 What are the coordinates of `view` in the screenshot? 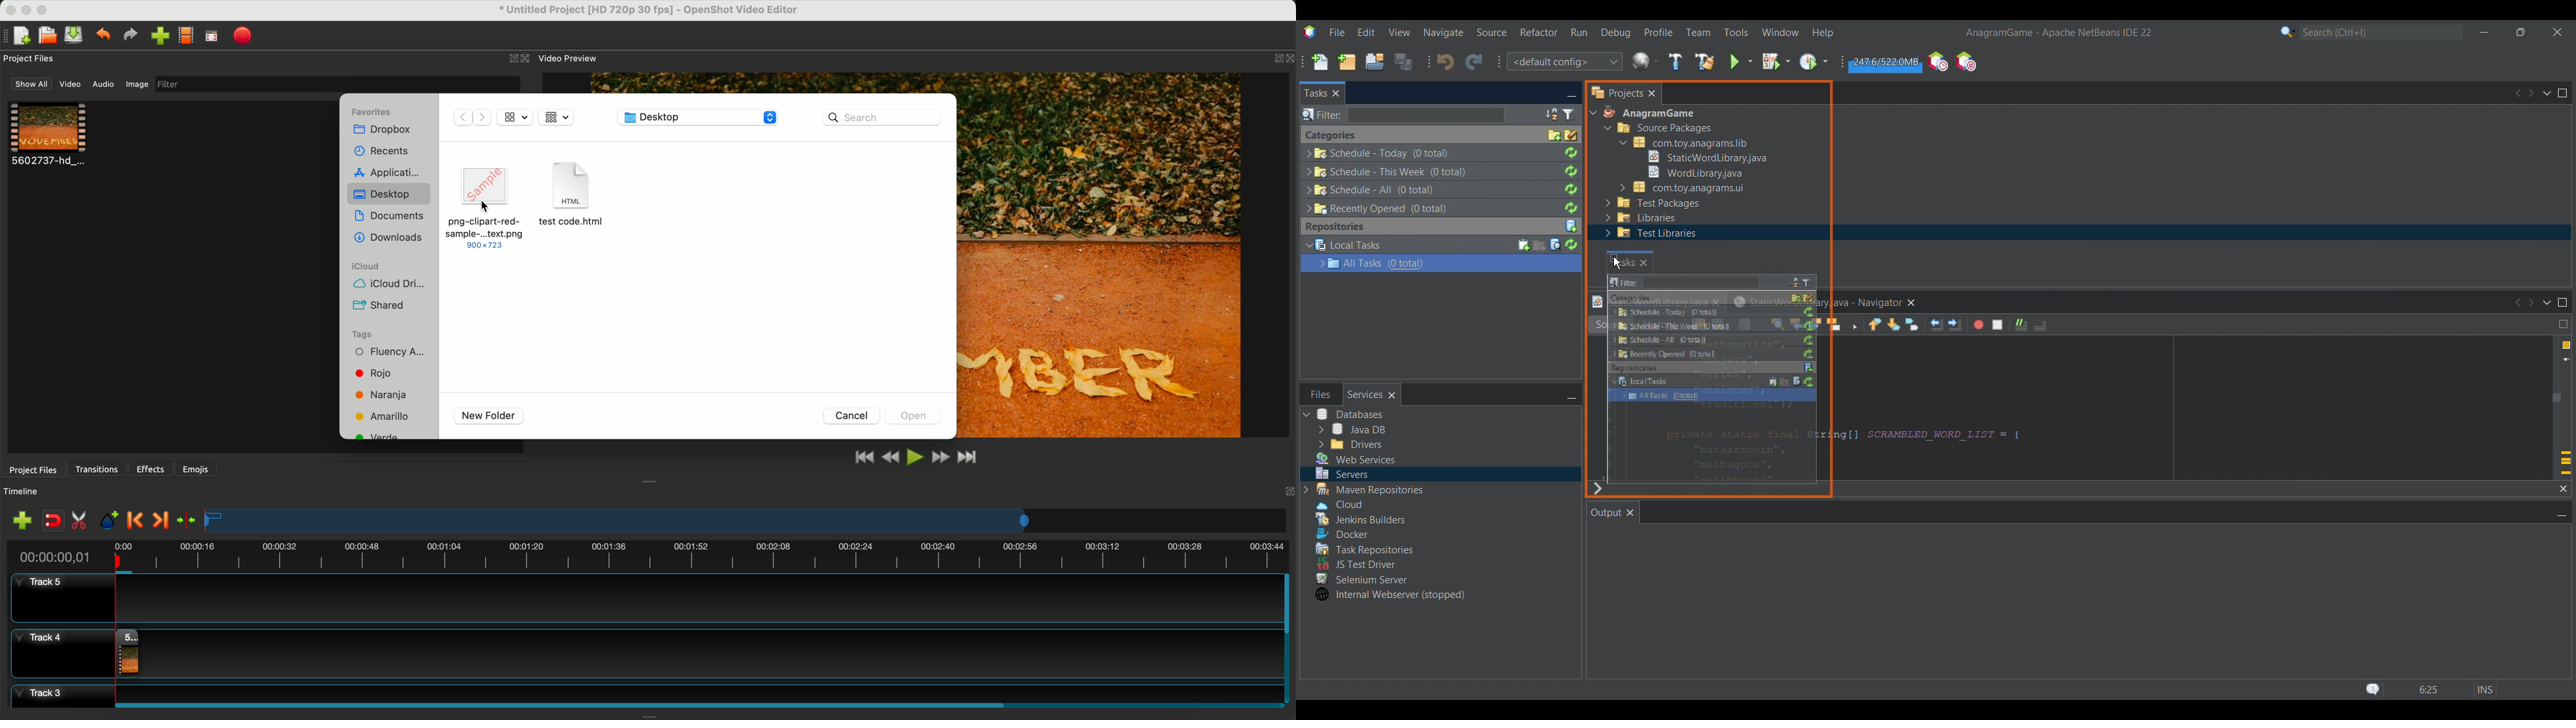 It's located at (514, 116).